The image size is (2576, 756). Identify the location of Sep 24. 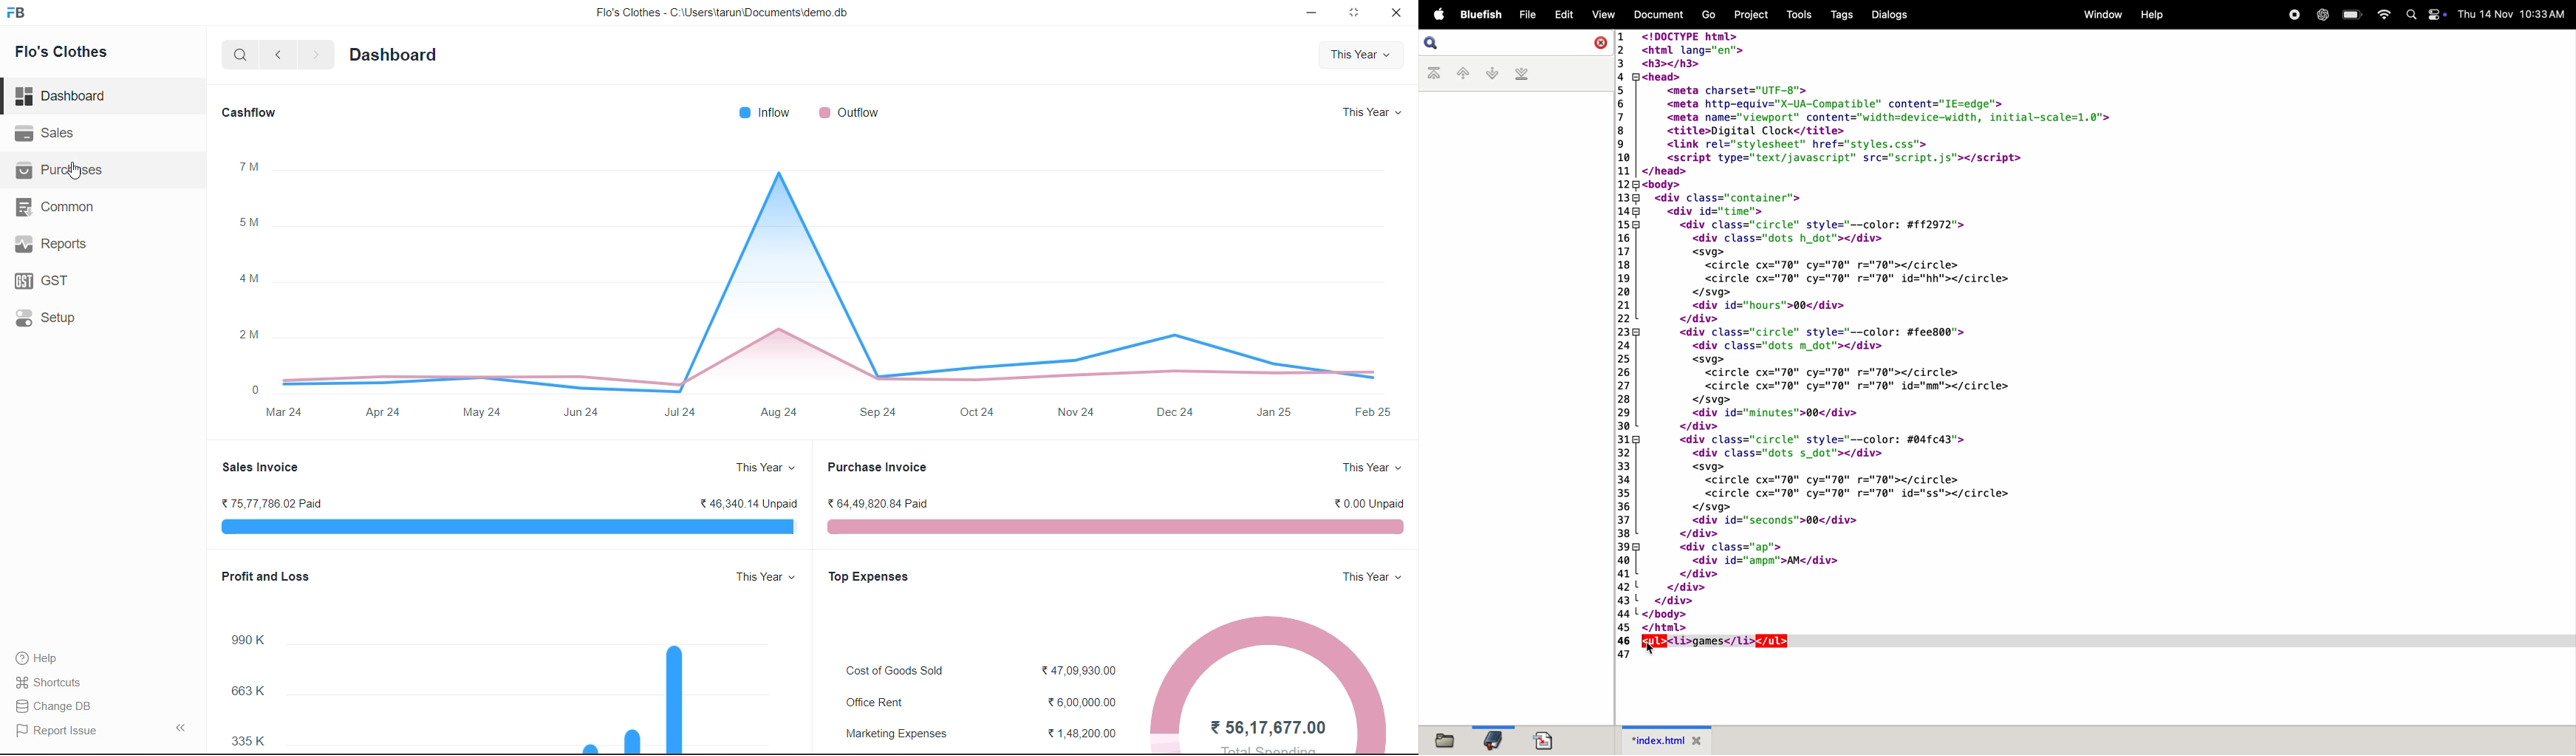
(883, 413).